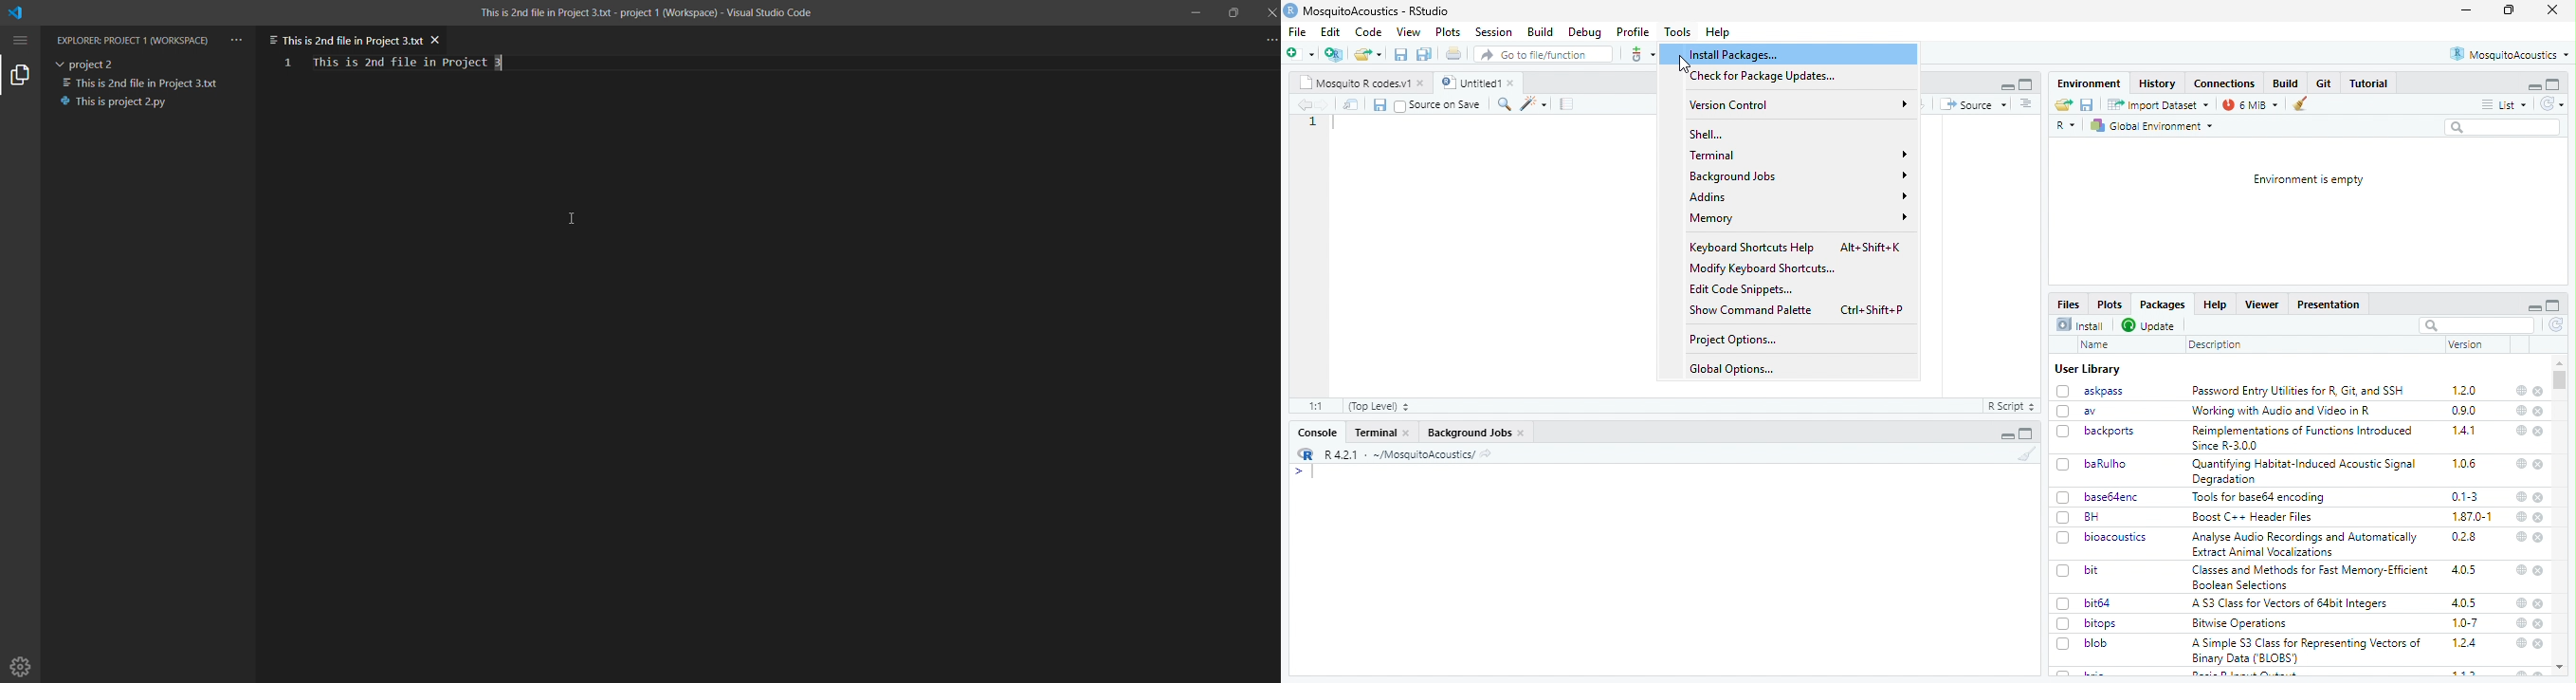 The image size is (2576, 700). I want to click on 106, so click(2464, 464).